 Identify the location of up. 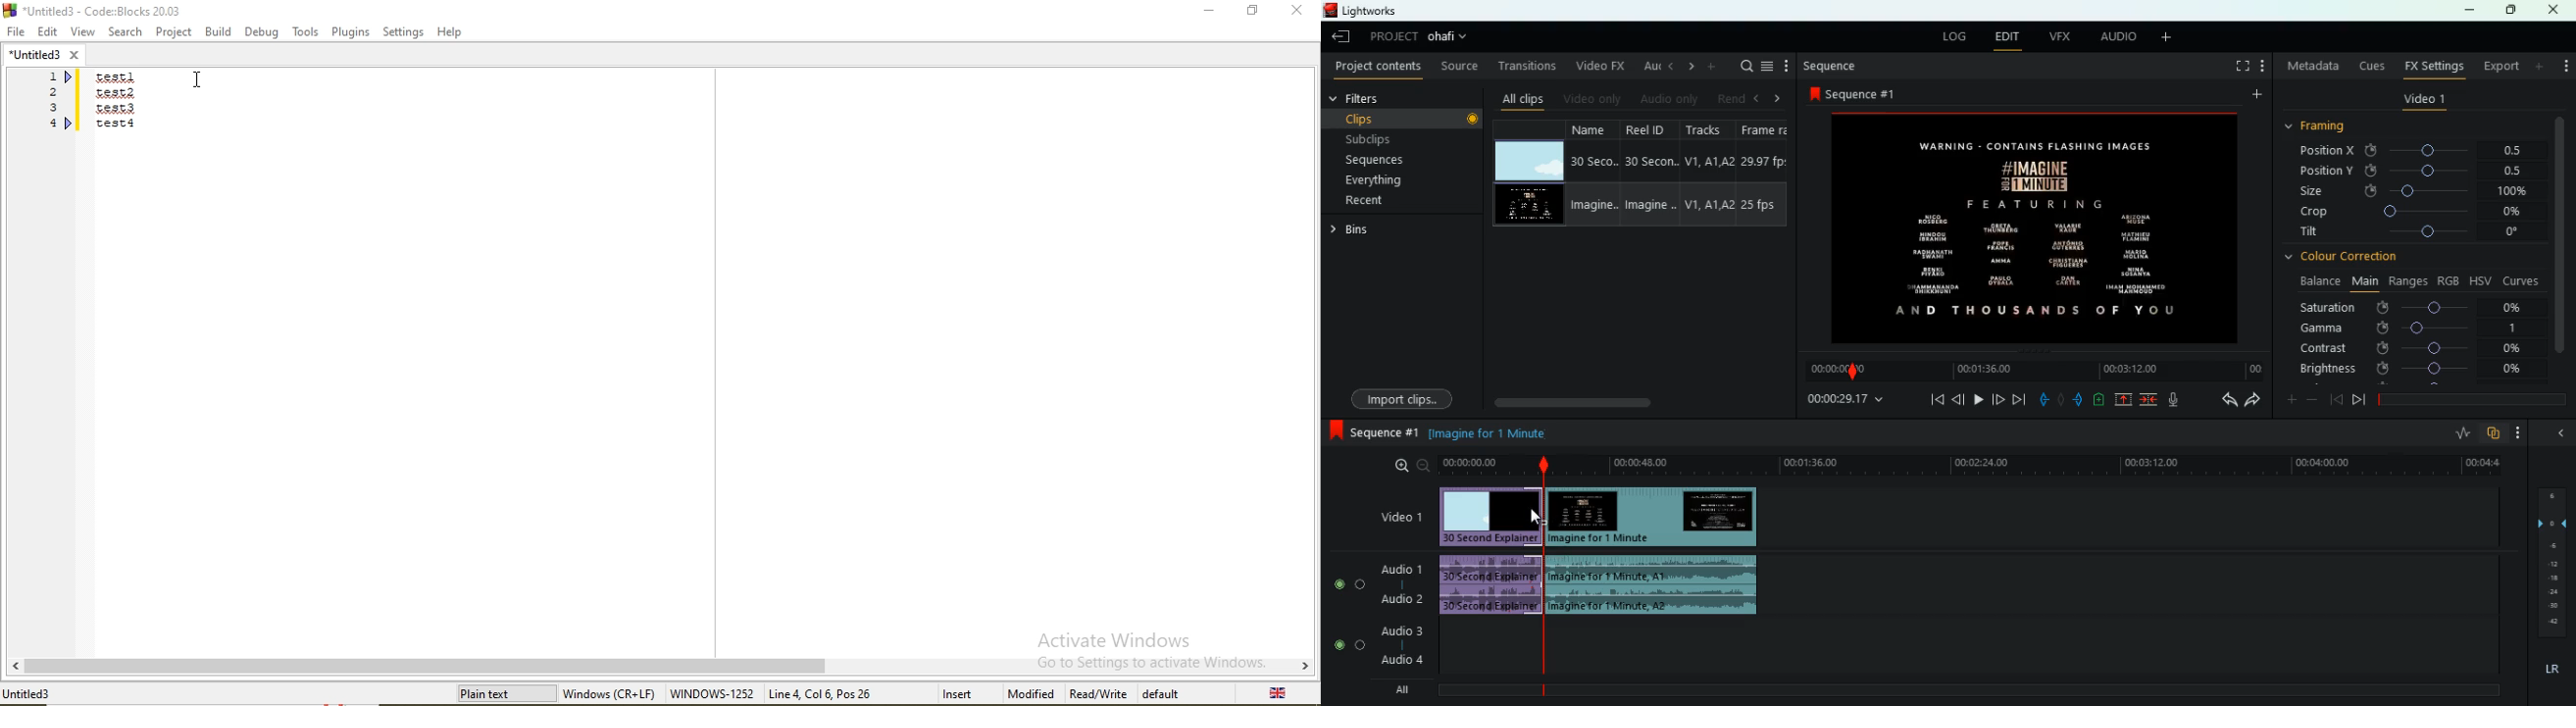
(2124, 401).